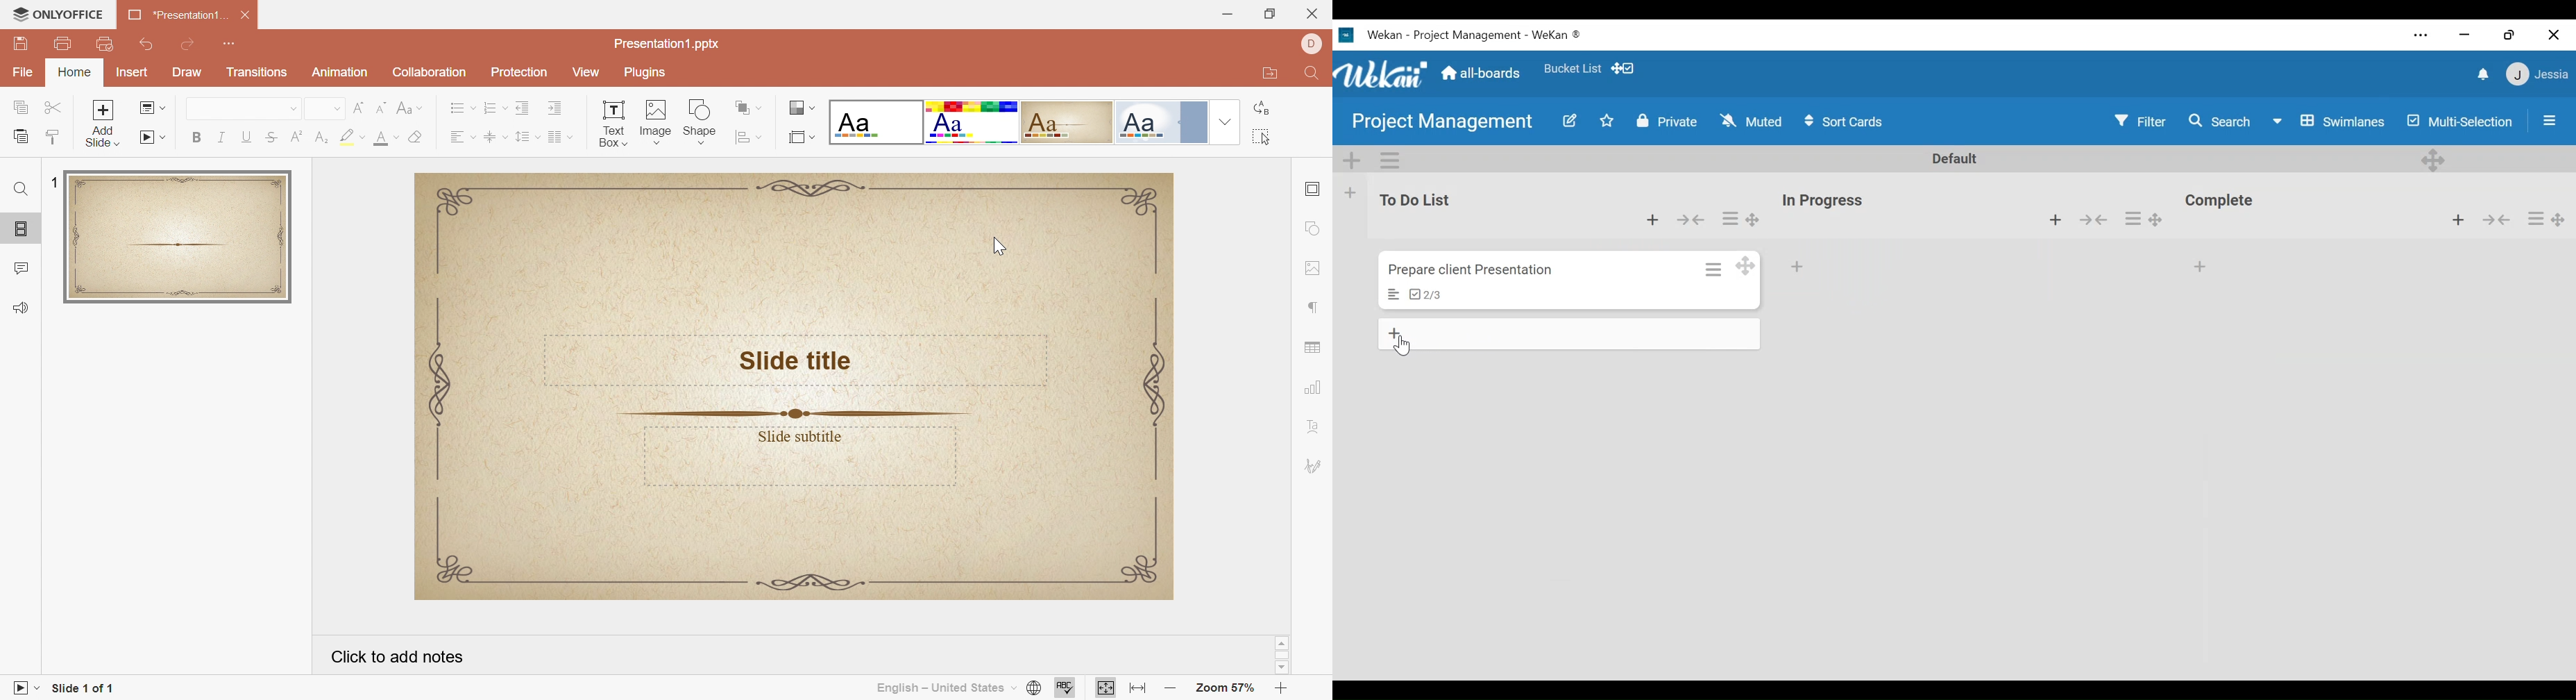 The height and width of the screenshot is (700, 2576). What do you see at coordinates (573, 135) in the screenshot?
I see `Drop Down` at bounding box center [573, 135].